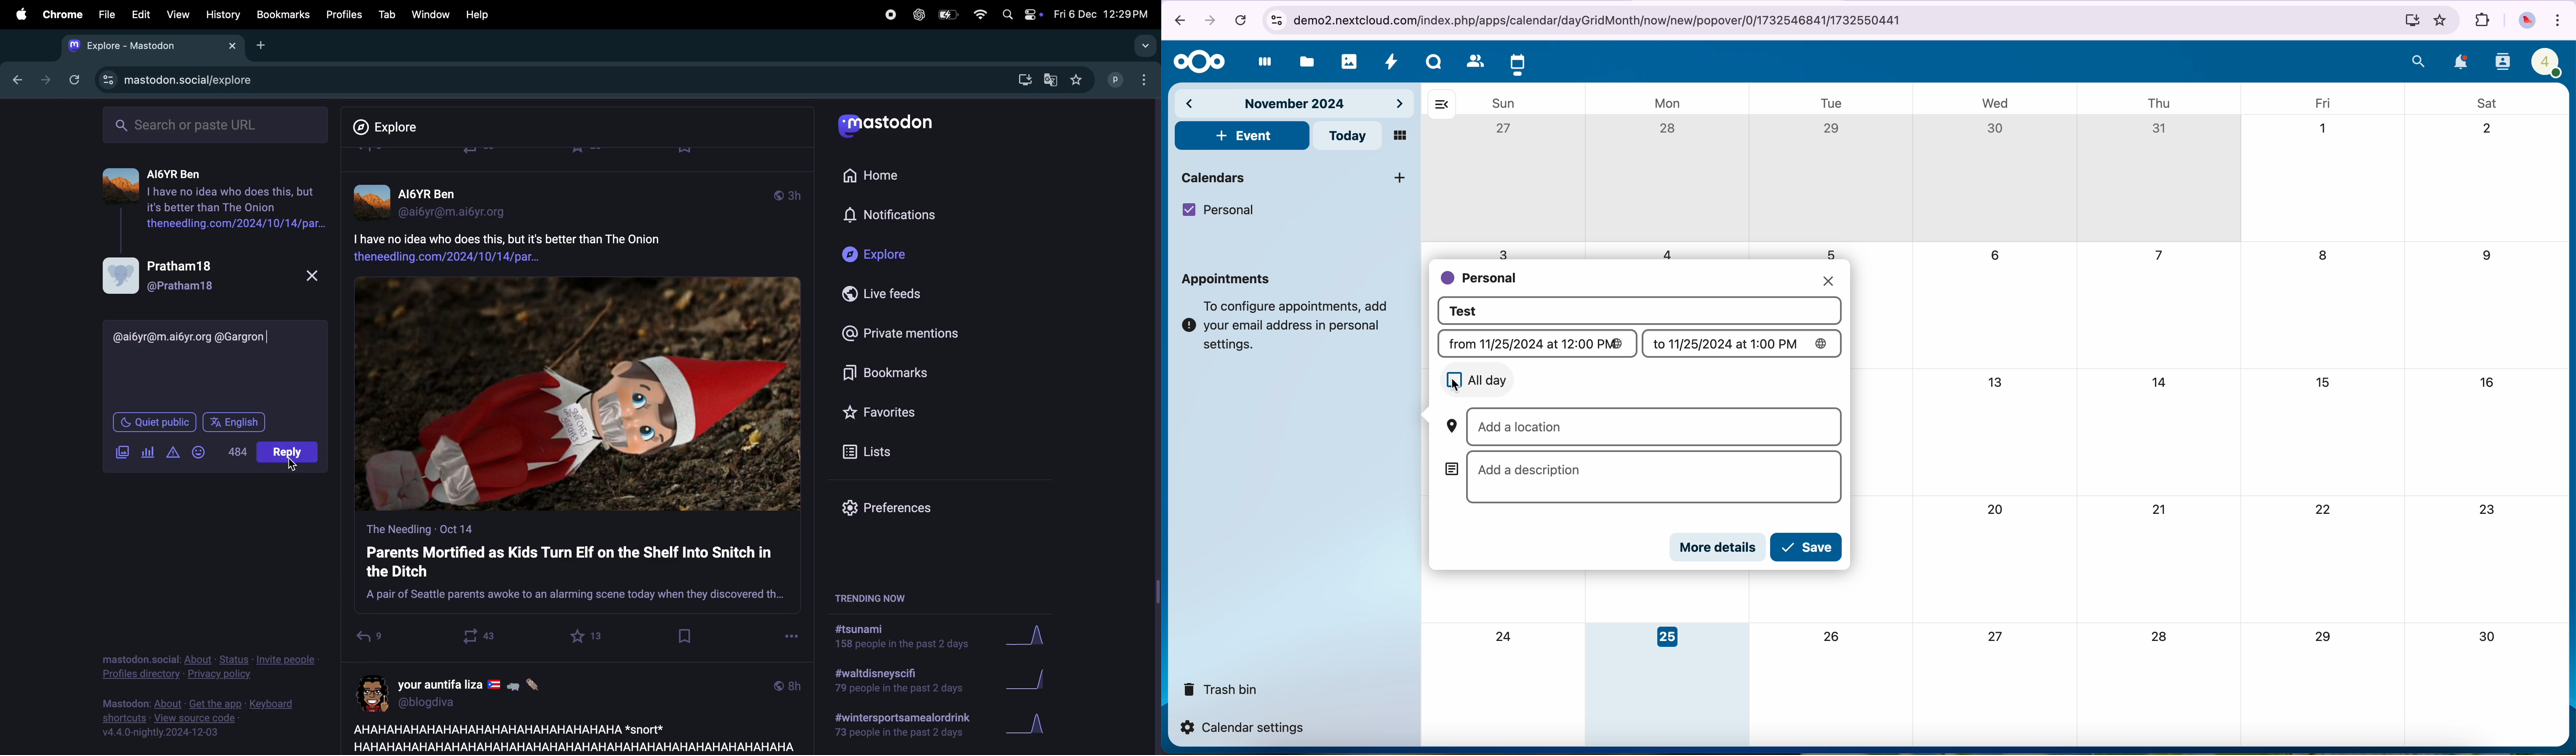 The height and width of the screenshot is (756, 2576). Describe the element at coordinates (60, 15) in the screenshot. I see `chrome` at that location.